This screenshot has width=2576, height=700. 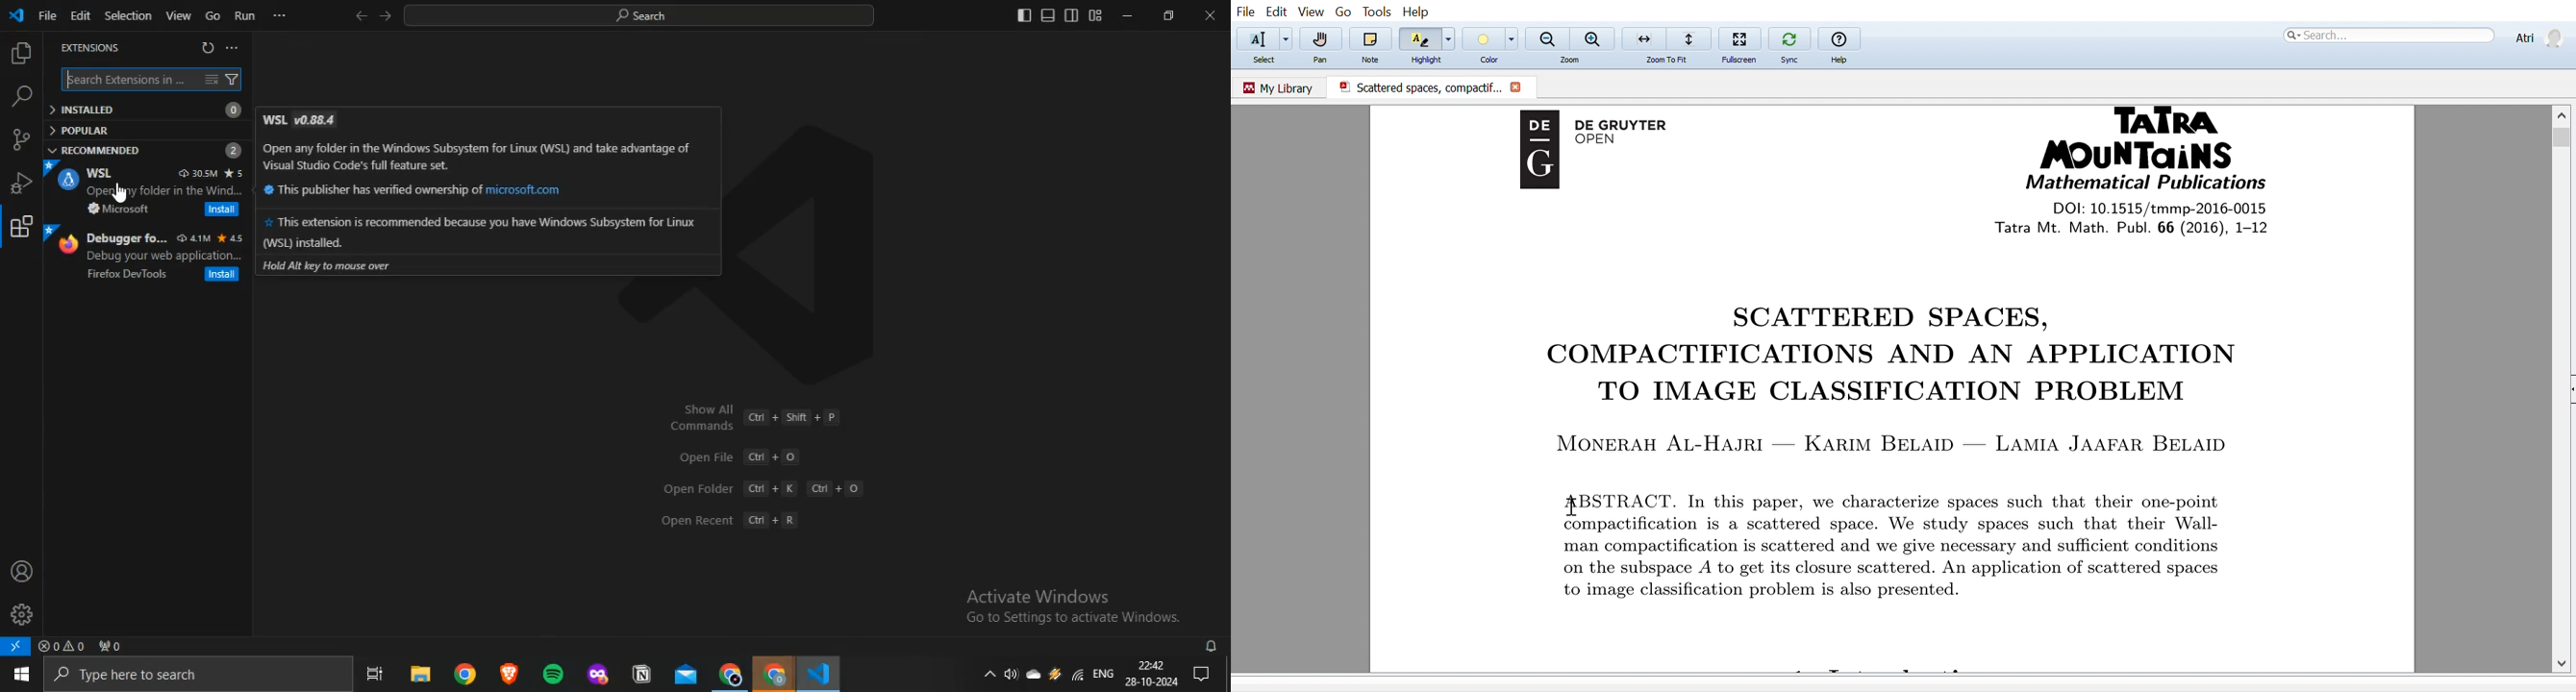 I want to click on Go, so click(x=213, y=15).